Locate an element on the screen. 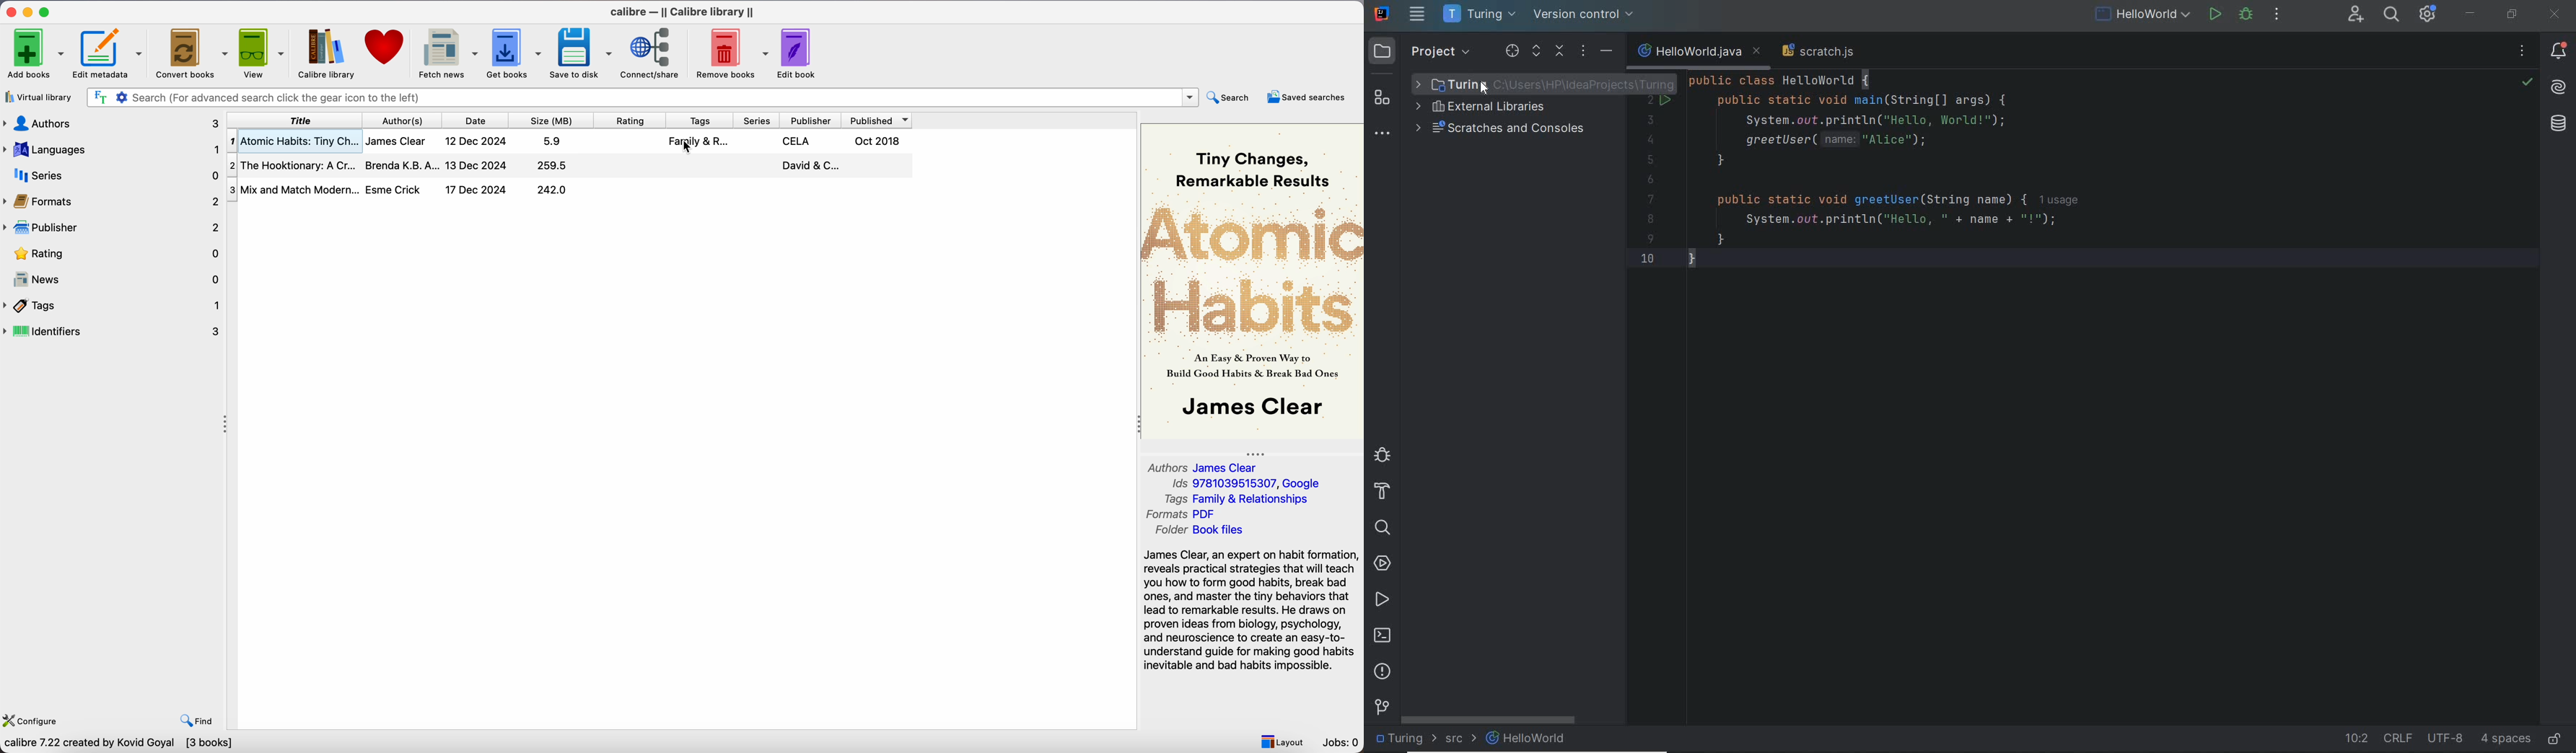 This screenshot has width=2576, height=756. book cover preview is located at coordinates (1252, 280).